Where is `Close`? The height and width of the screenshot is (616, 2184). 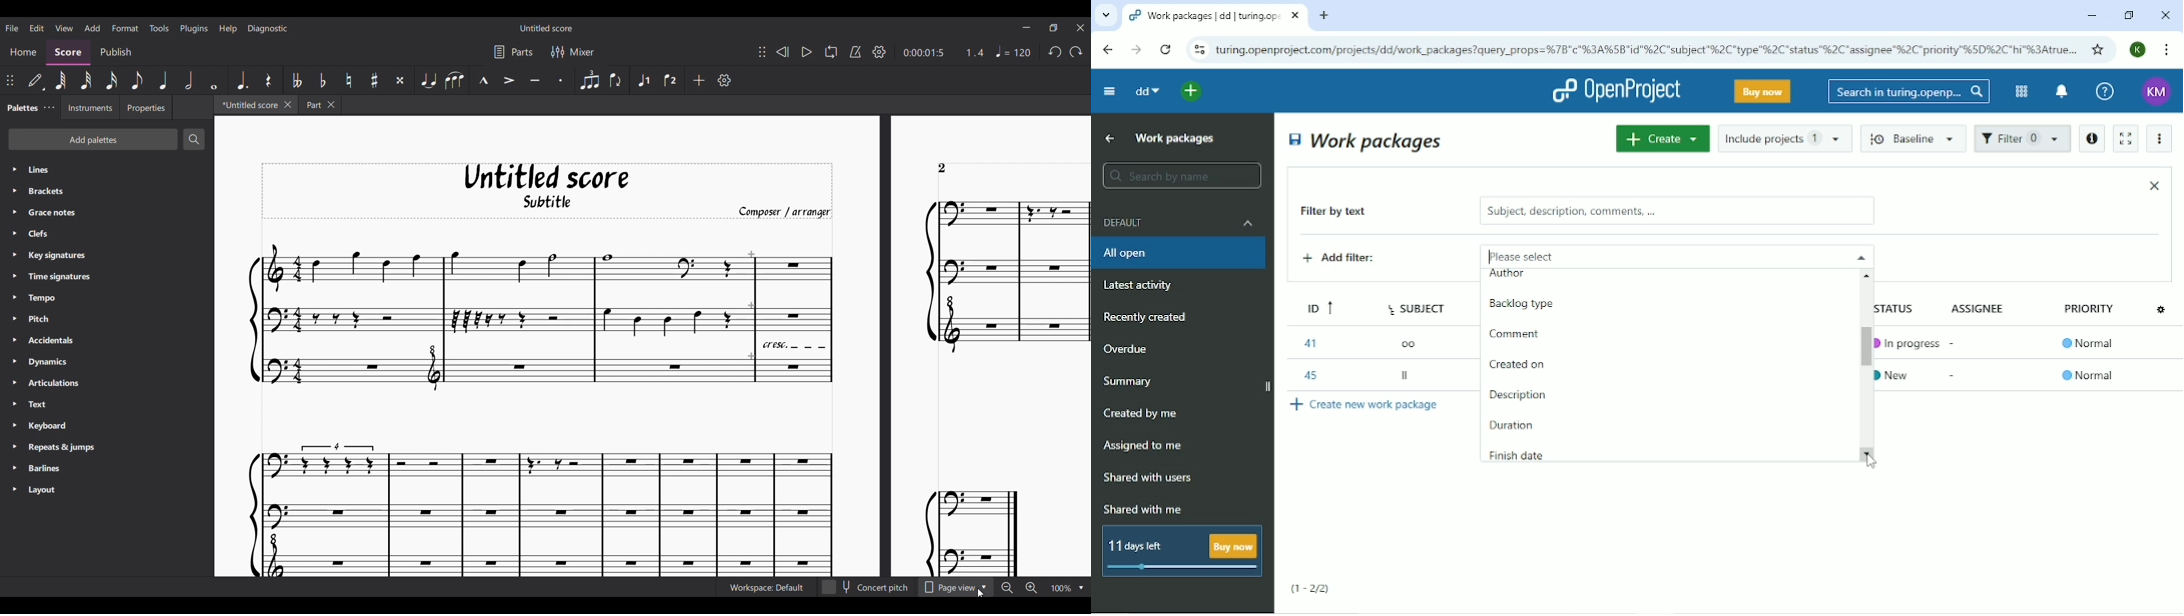 Close is located at coordinates (2165, 15).